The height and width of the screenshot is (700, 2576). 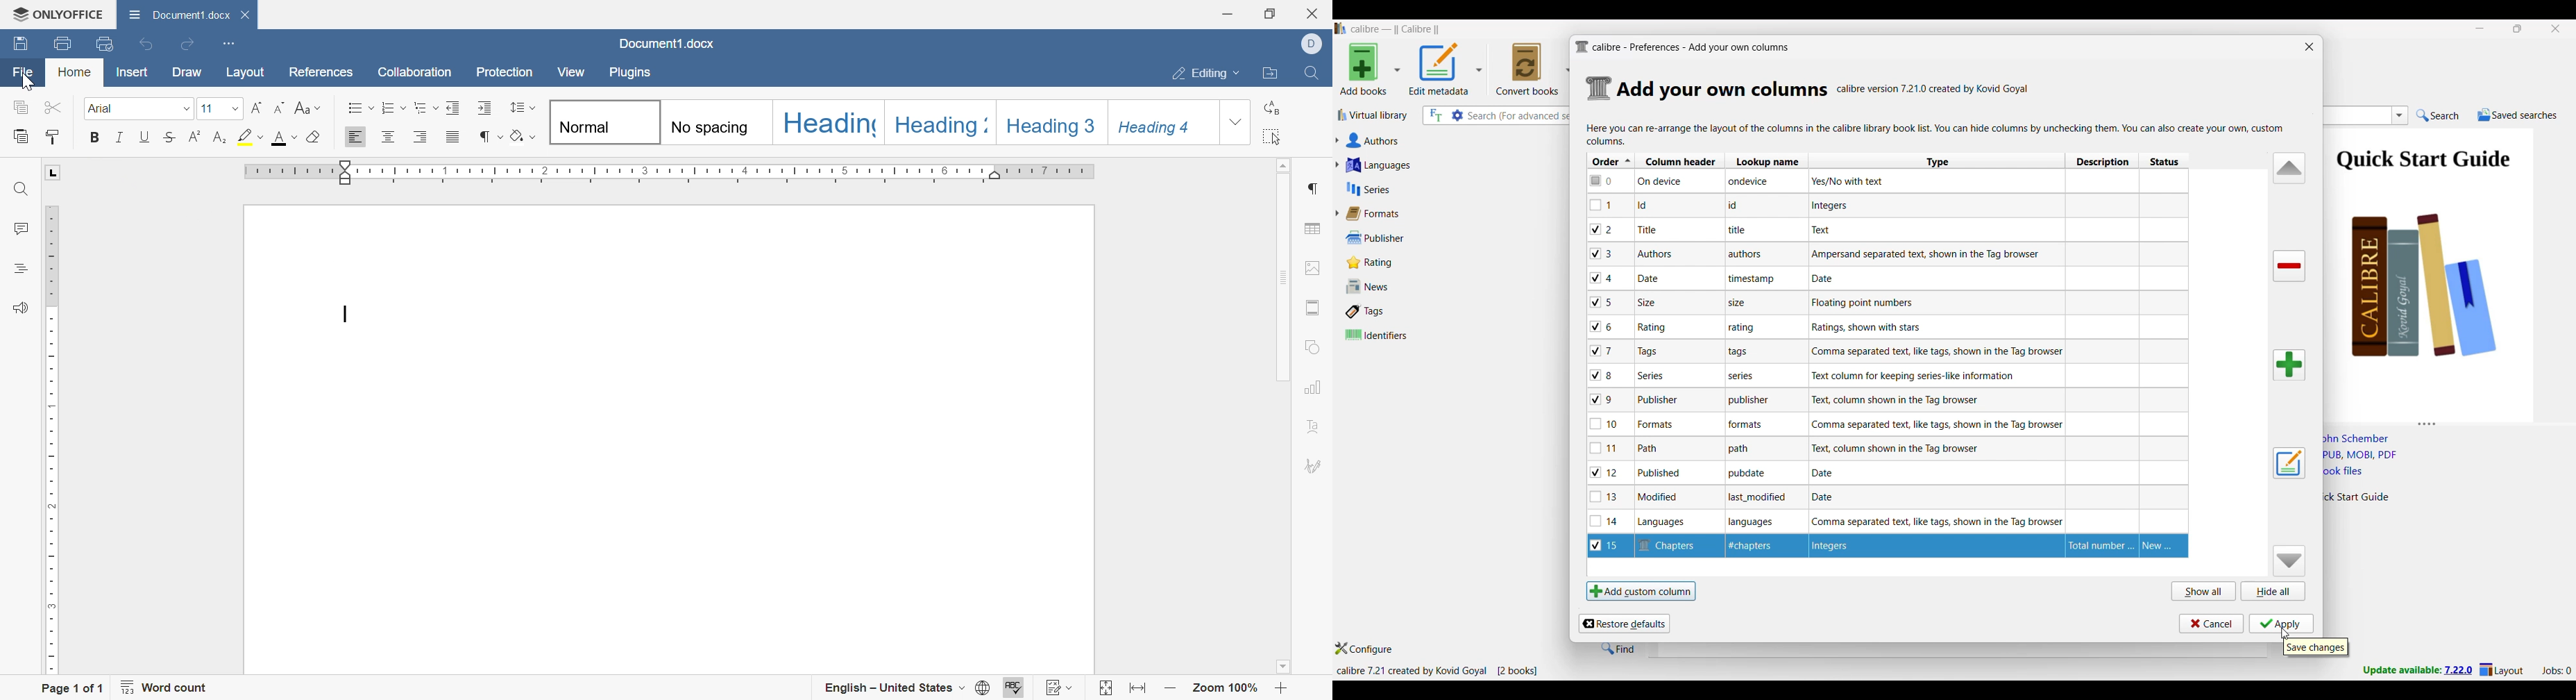 What do you see at coordinates (1832, 206) in the screenshot?
I see `Explanation` at bounding box center [1832, 206].